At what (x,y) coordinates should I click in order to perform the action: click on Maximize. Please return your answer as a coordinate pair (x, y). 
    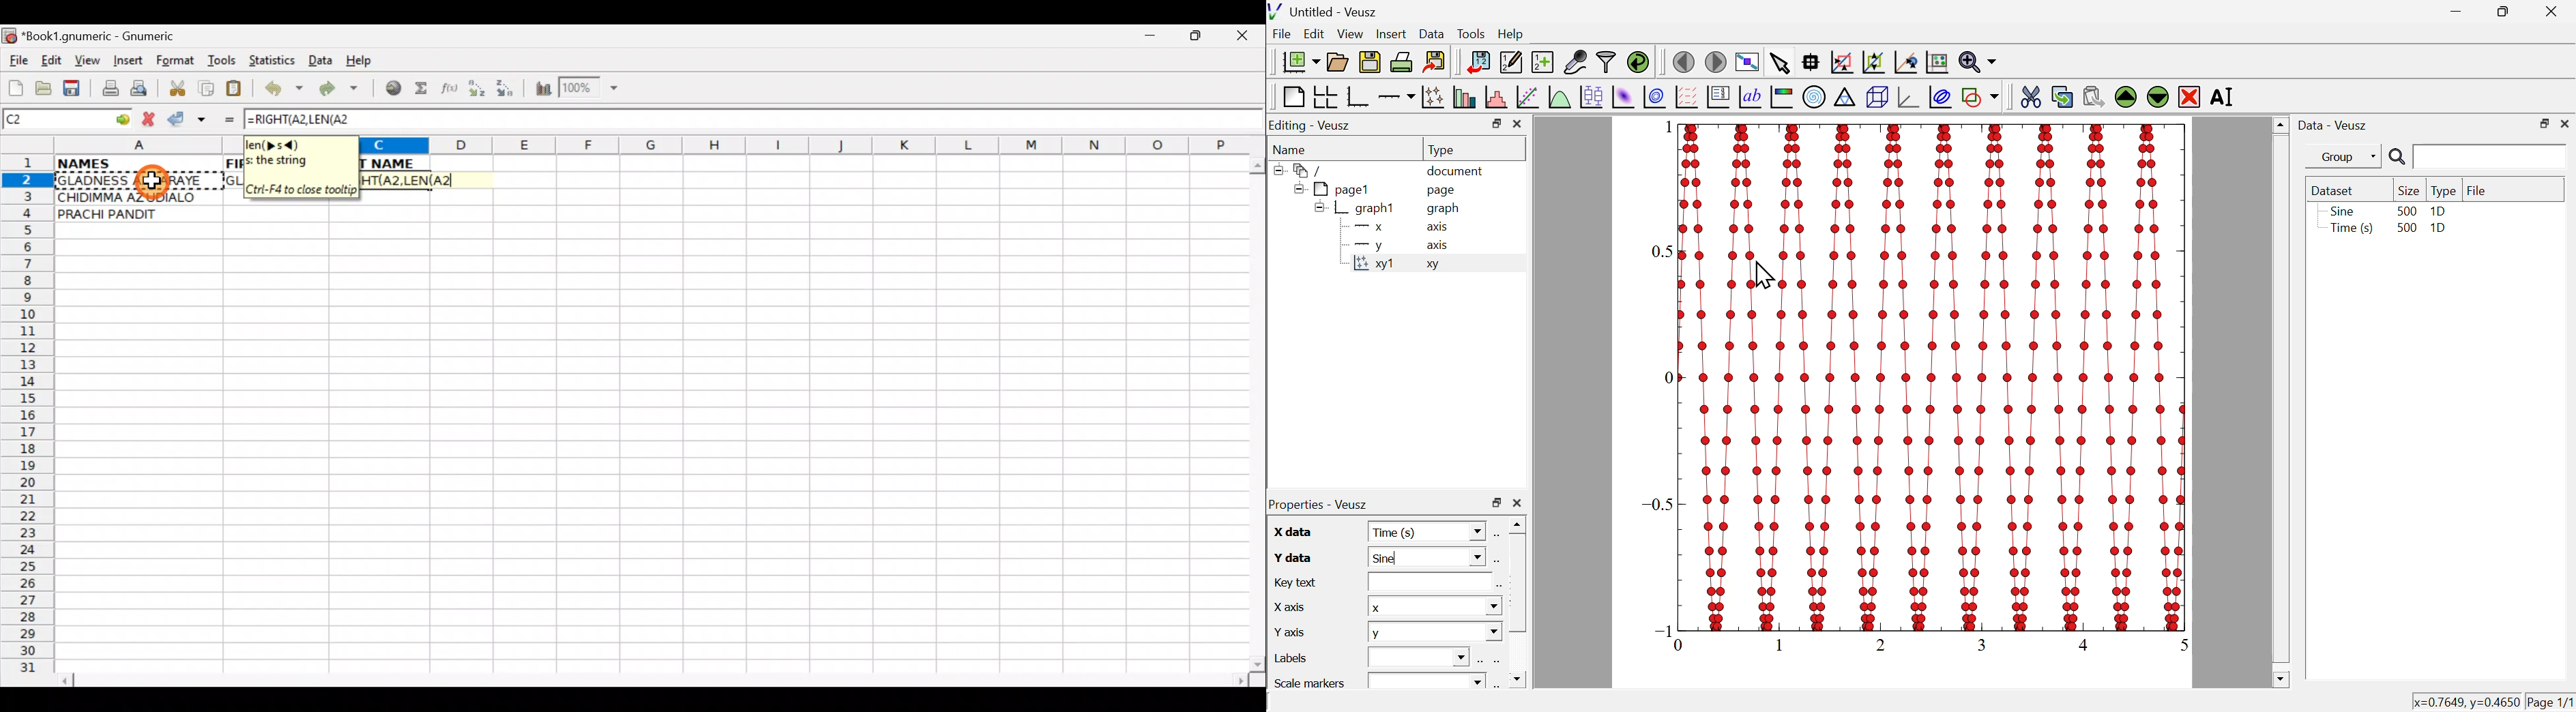
    Looking at the image, I should click on (1198, 38).